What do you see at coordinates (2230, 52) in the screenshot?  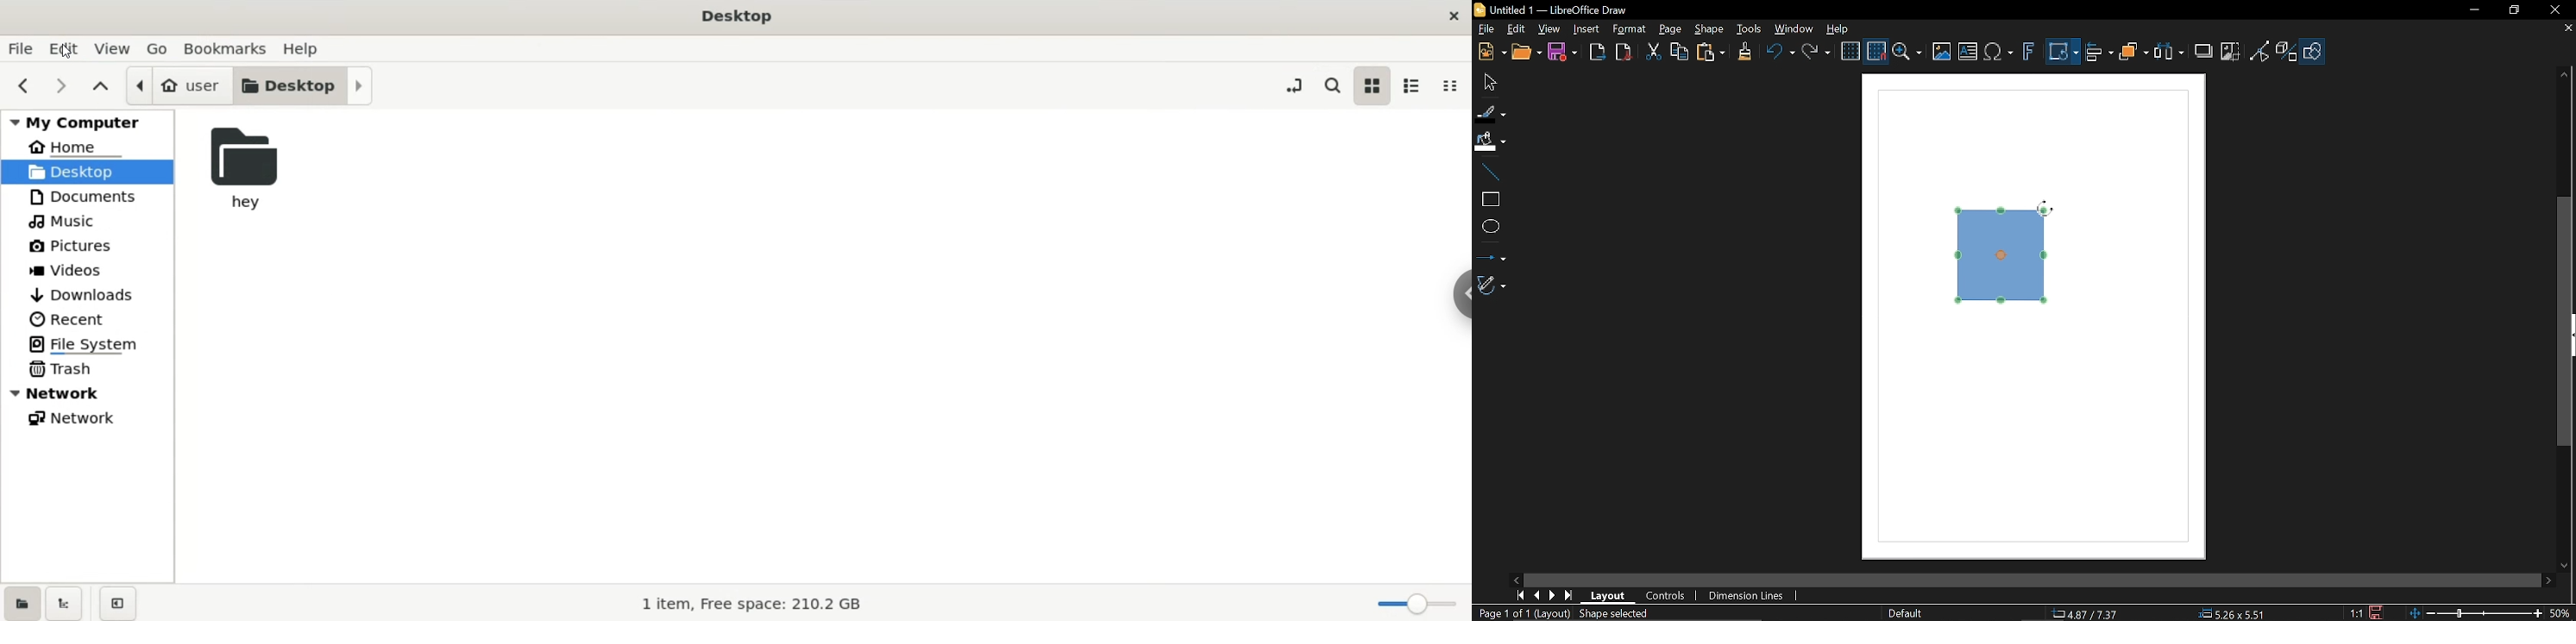 I see `Crop` at bounding box center [2230, 52].